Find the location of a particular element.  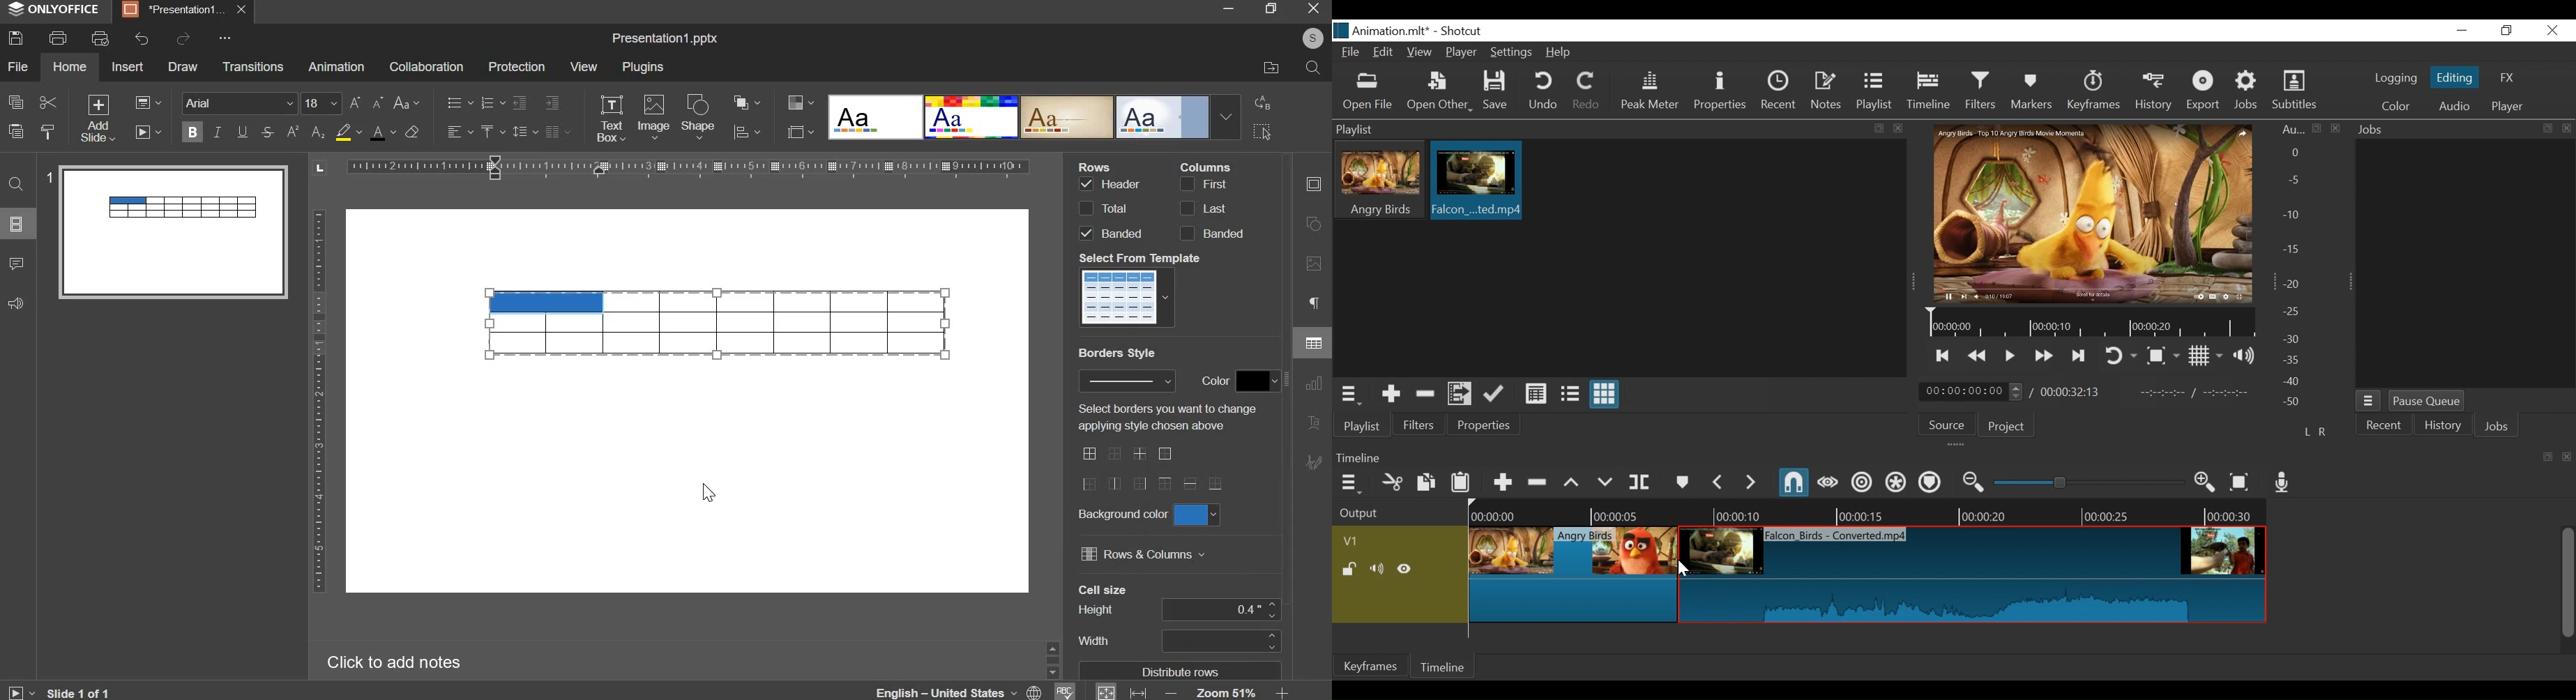

Skip to the next point is located at coordinates (2080, 357).